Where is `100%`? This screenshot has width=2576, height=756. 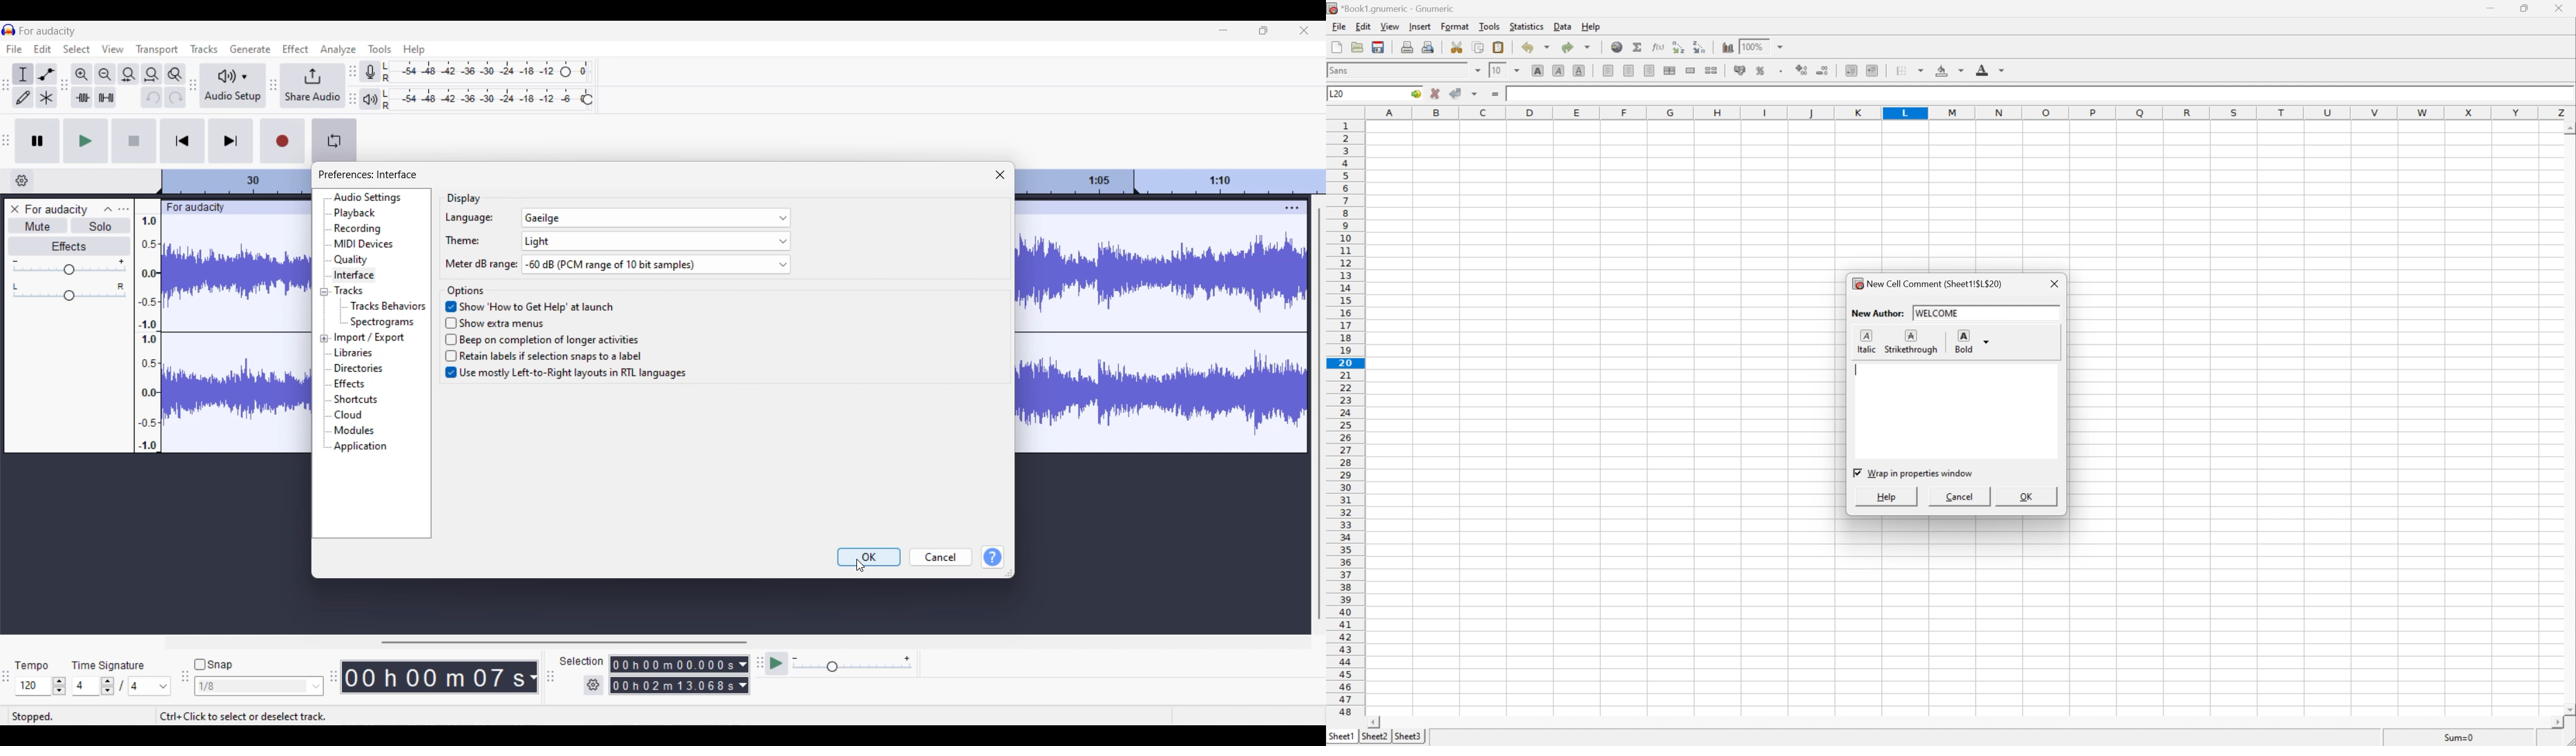 100% is located at coordinates (1753, 46).